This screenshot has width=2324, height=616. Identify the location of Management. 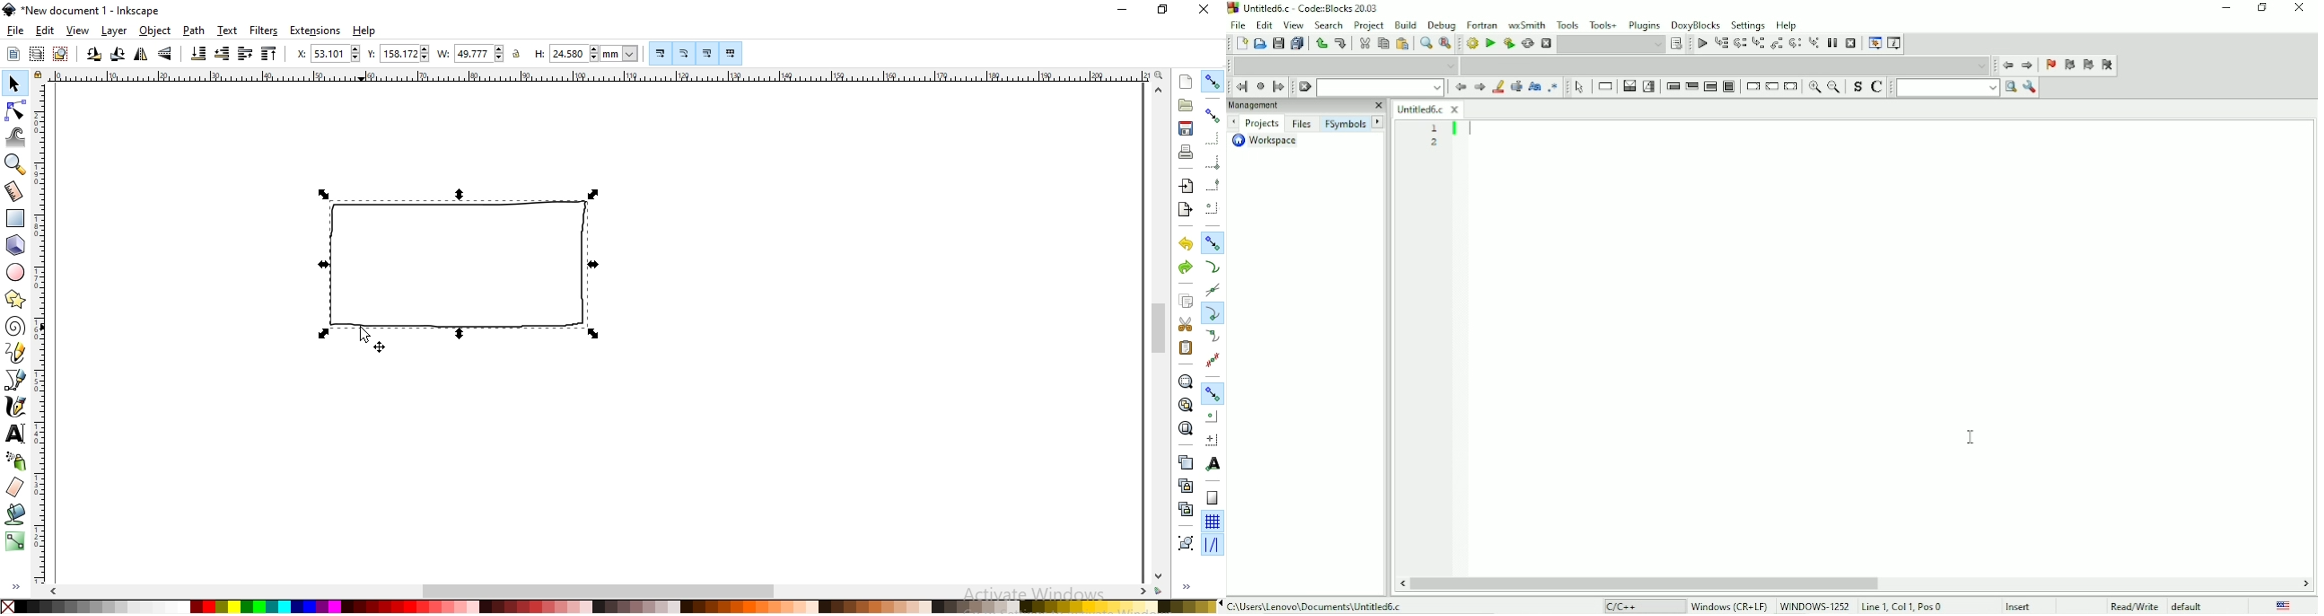
(1306, 106).